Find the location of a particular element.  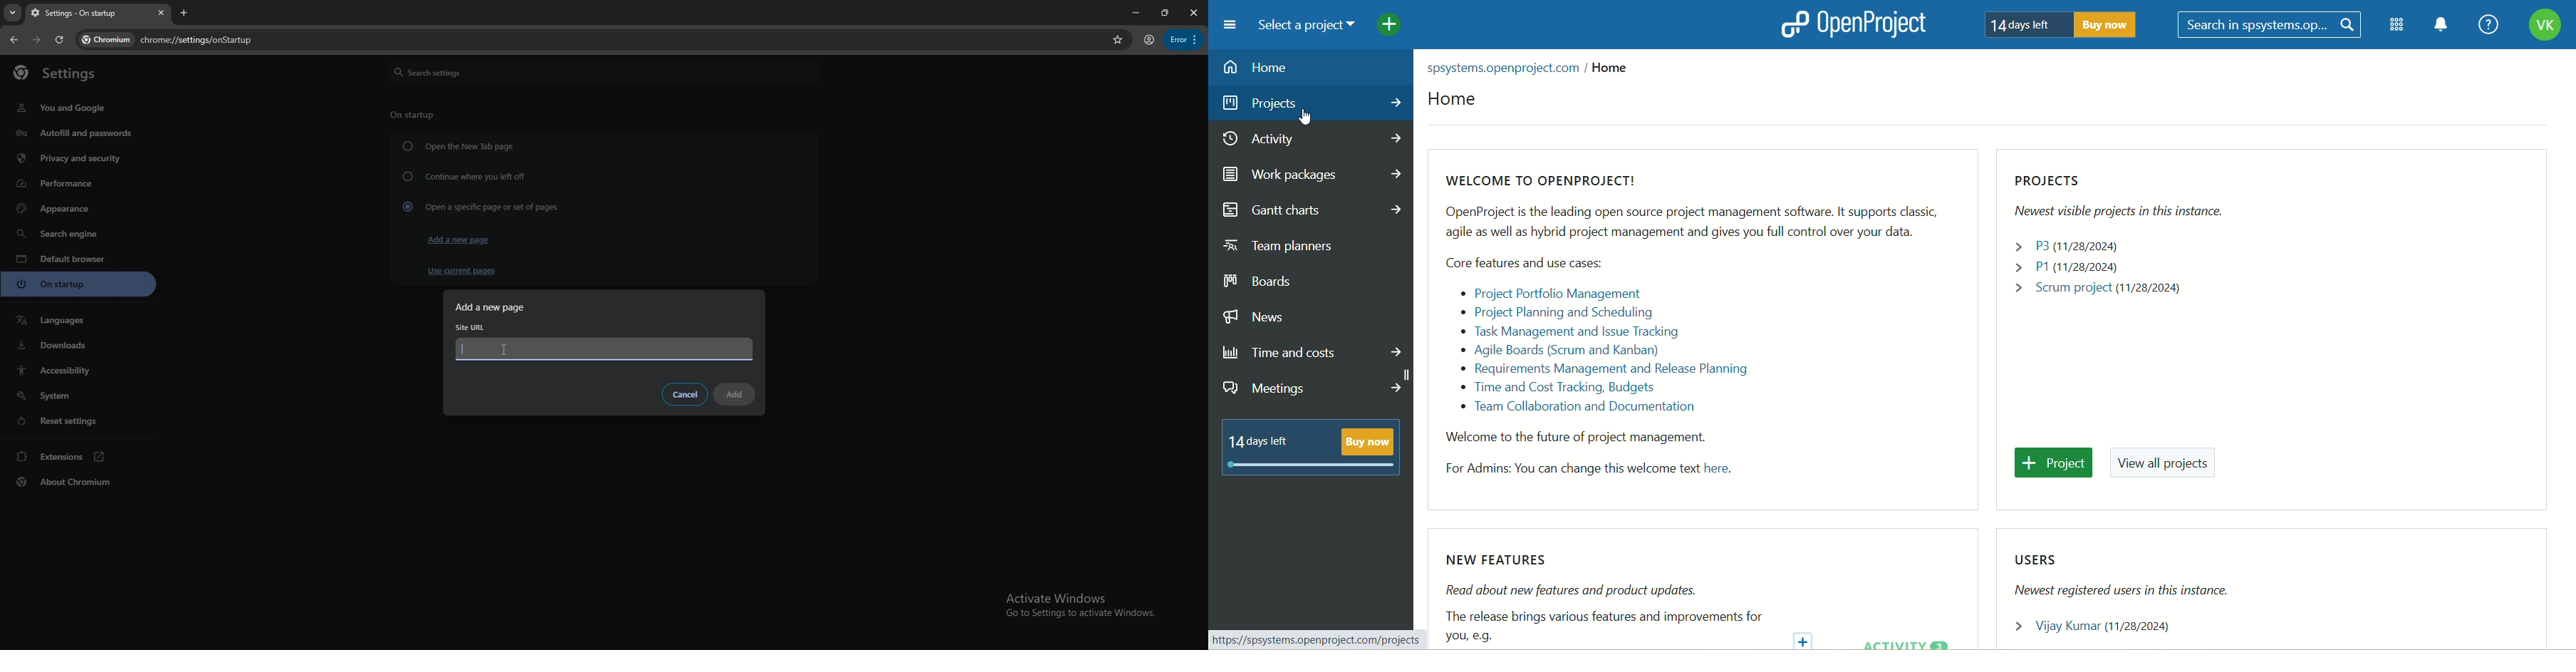

writing cursor  is located at coordinates (464, 349).